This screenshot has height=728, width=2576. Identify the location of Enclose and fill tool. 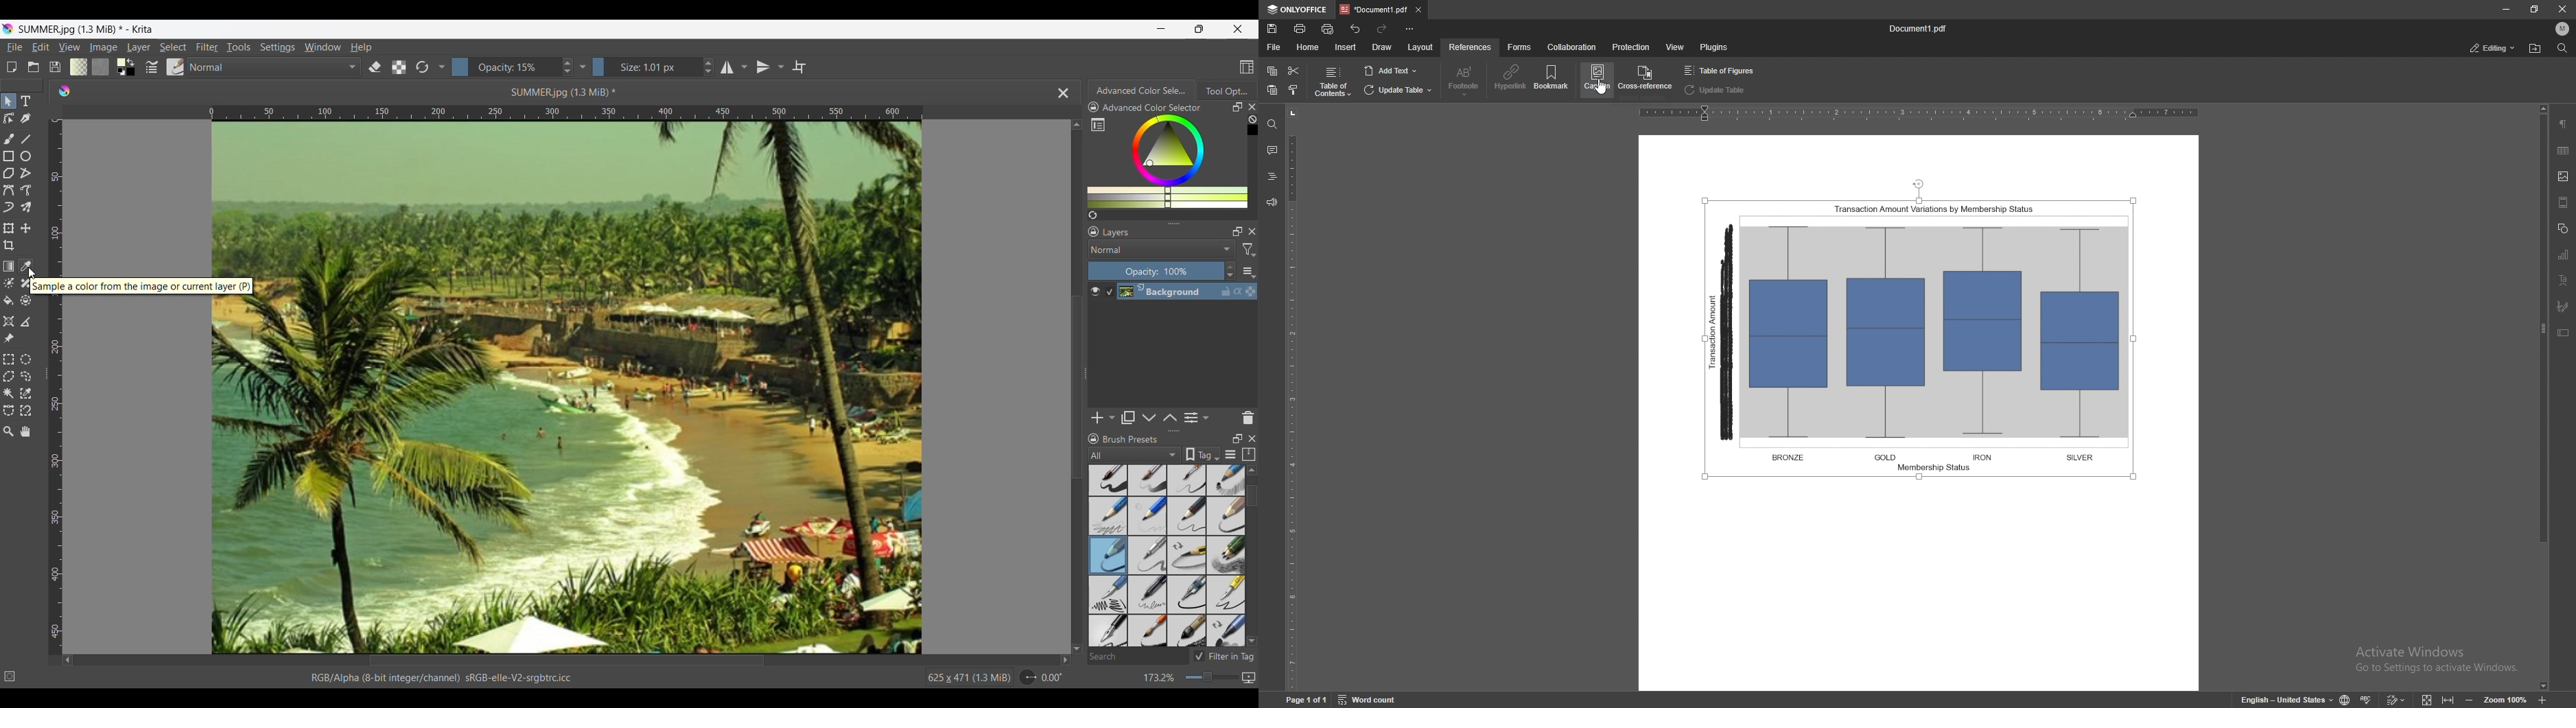
(26, 301).